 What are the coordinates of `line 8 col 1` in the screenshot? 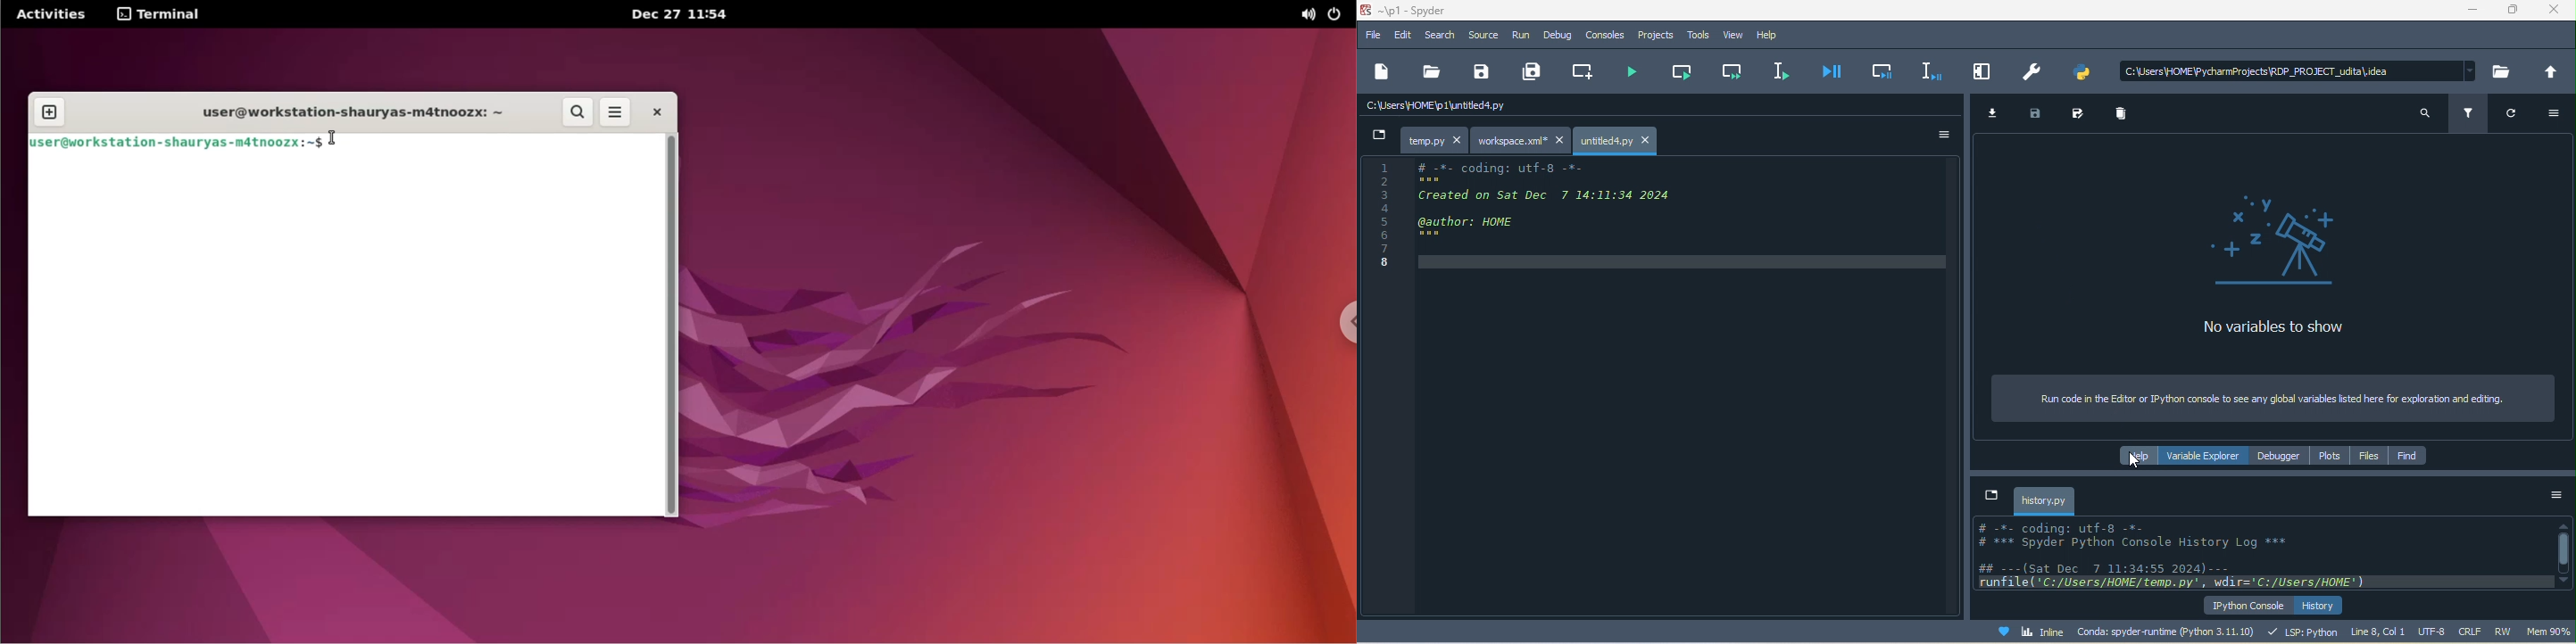 It's located at (2381, 632).